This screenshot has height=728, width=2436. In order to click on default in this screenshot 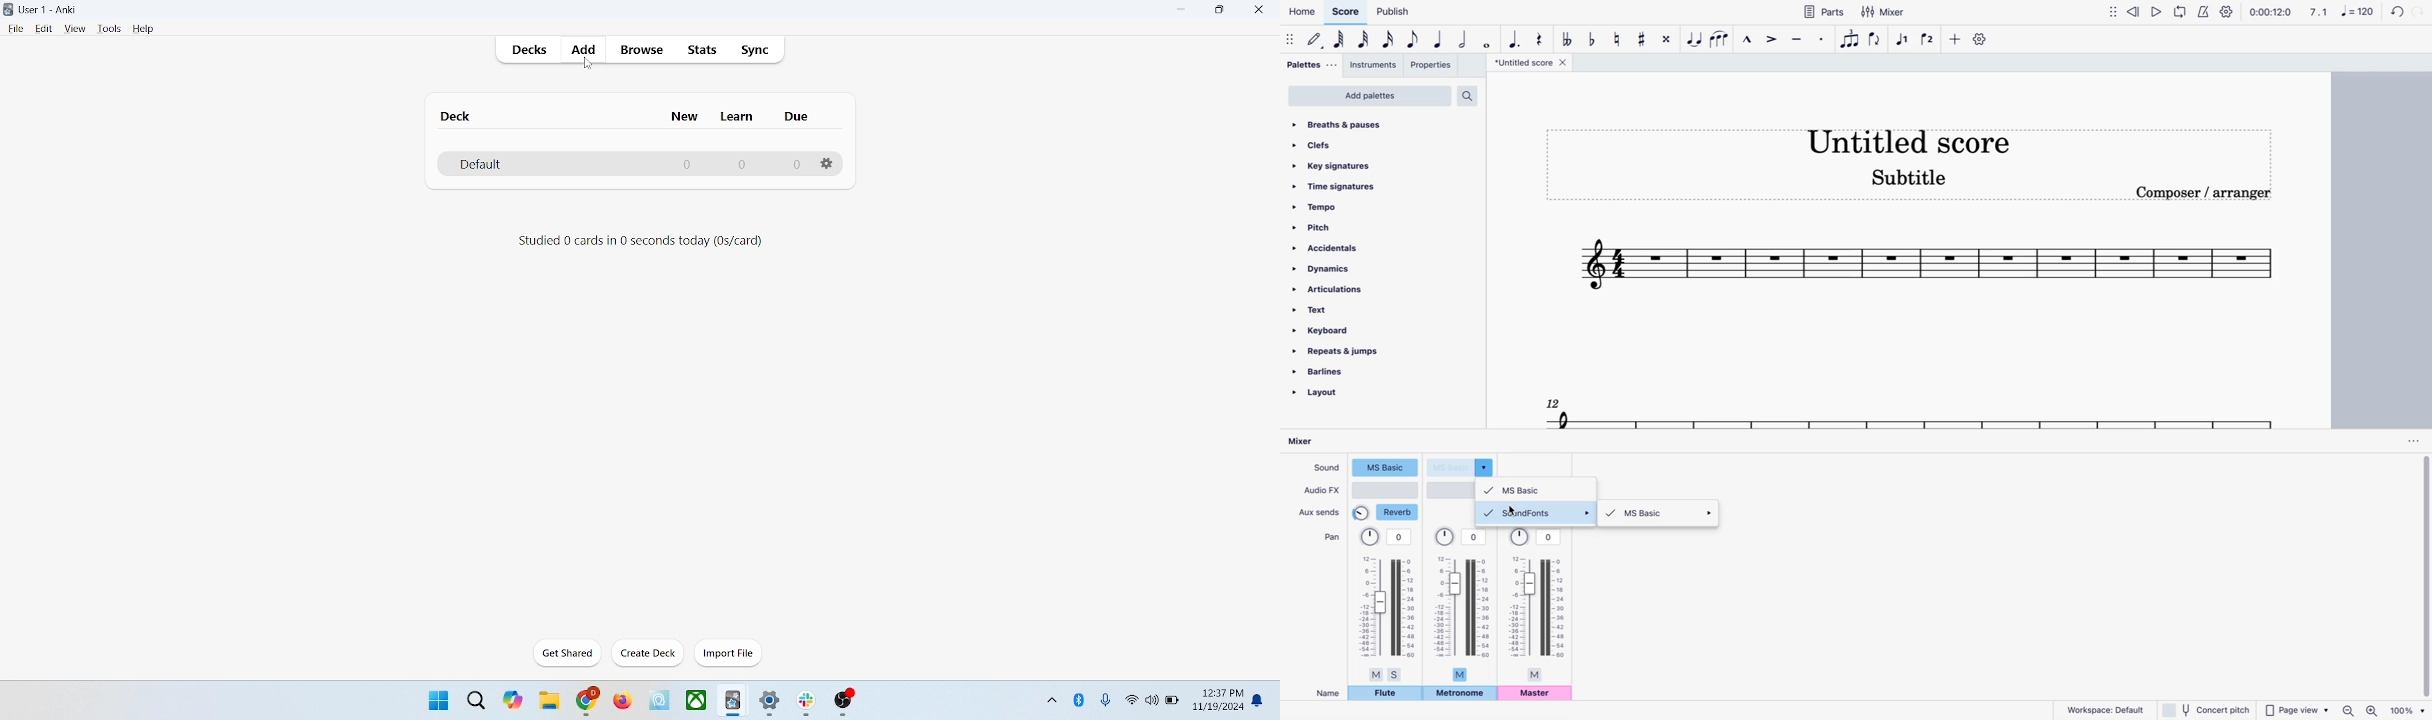, I will do `click(479, 165)`.